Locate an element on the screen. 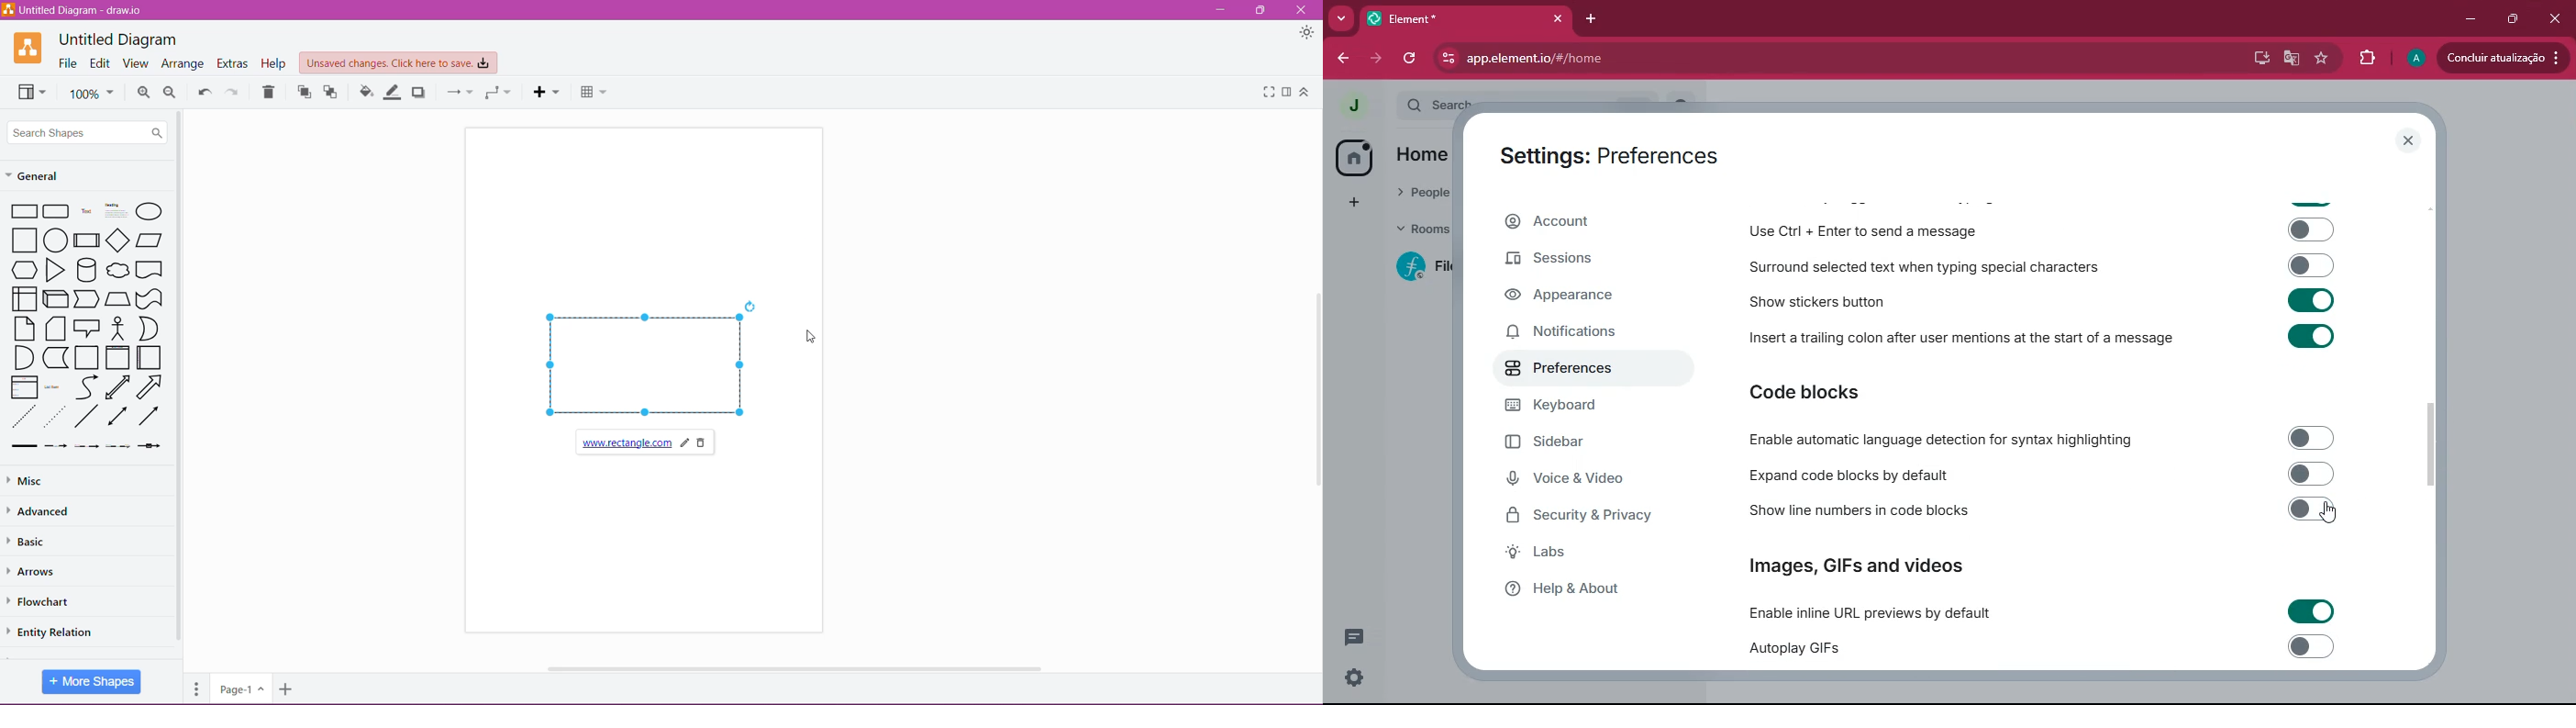  Available shapes under Genera category is located at coordinates (85, 326).